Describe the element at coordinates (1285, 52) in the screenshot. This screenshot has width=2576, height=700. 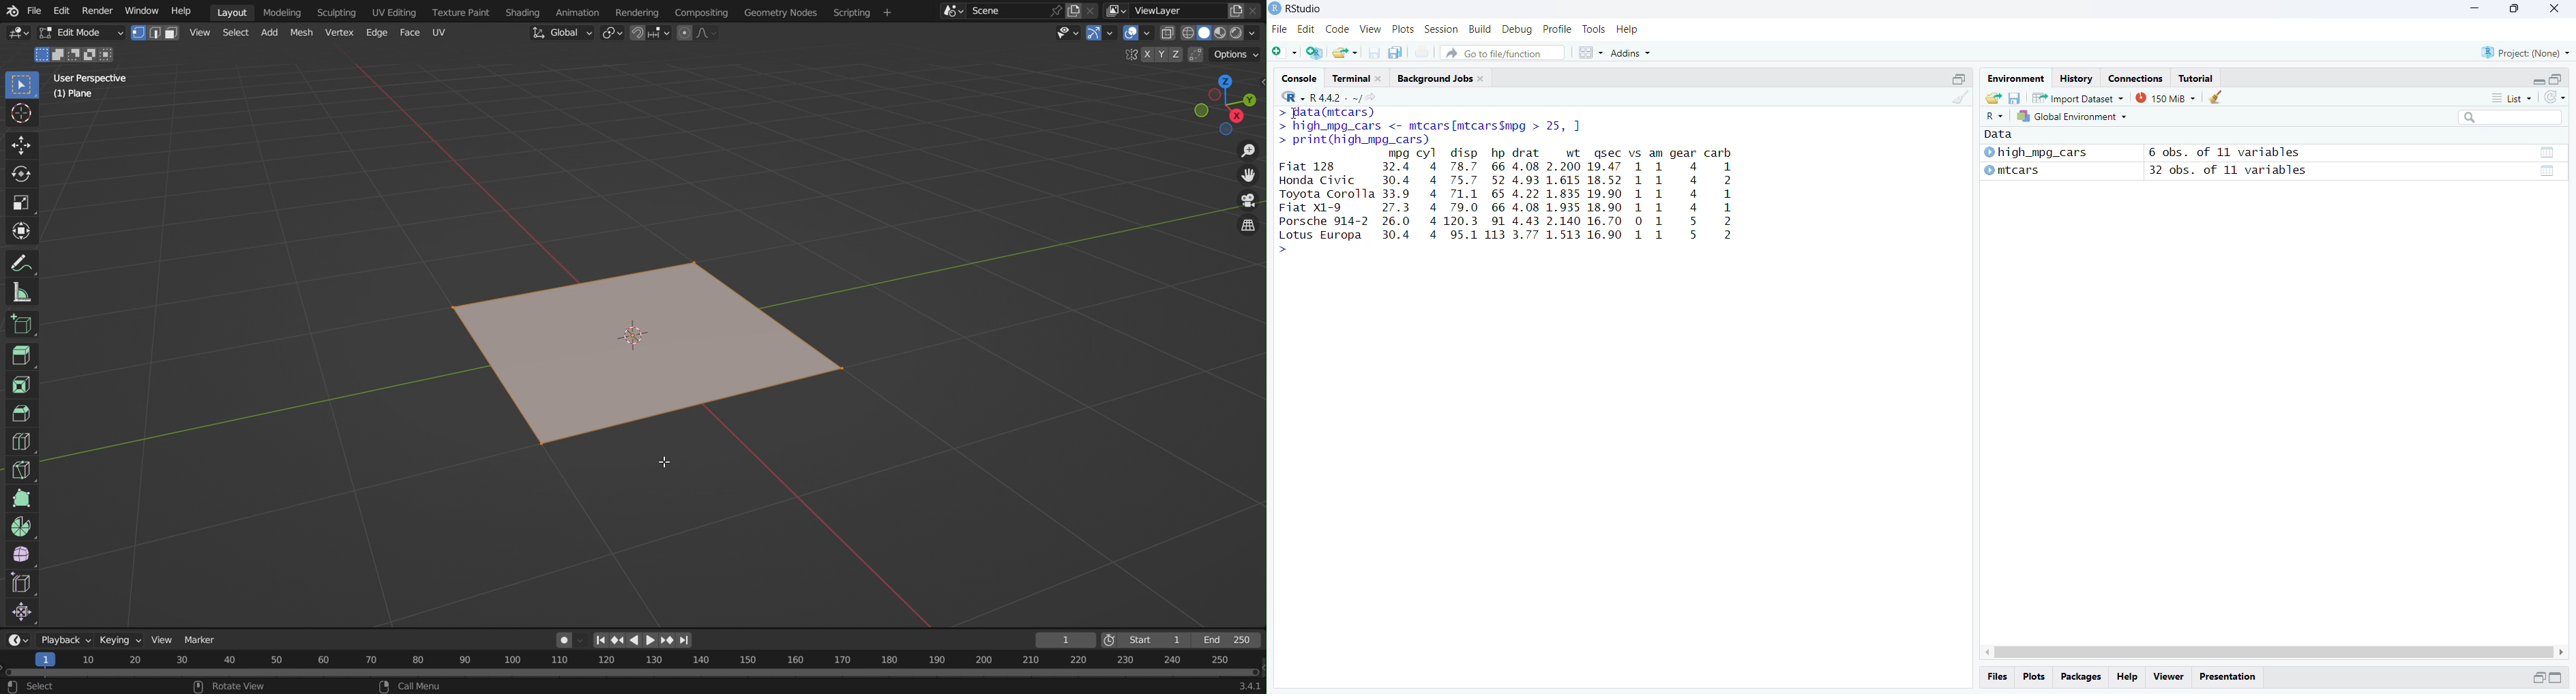
I see `new file` at that location.